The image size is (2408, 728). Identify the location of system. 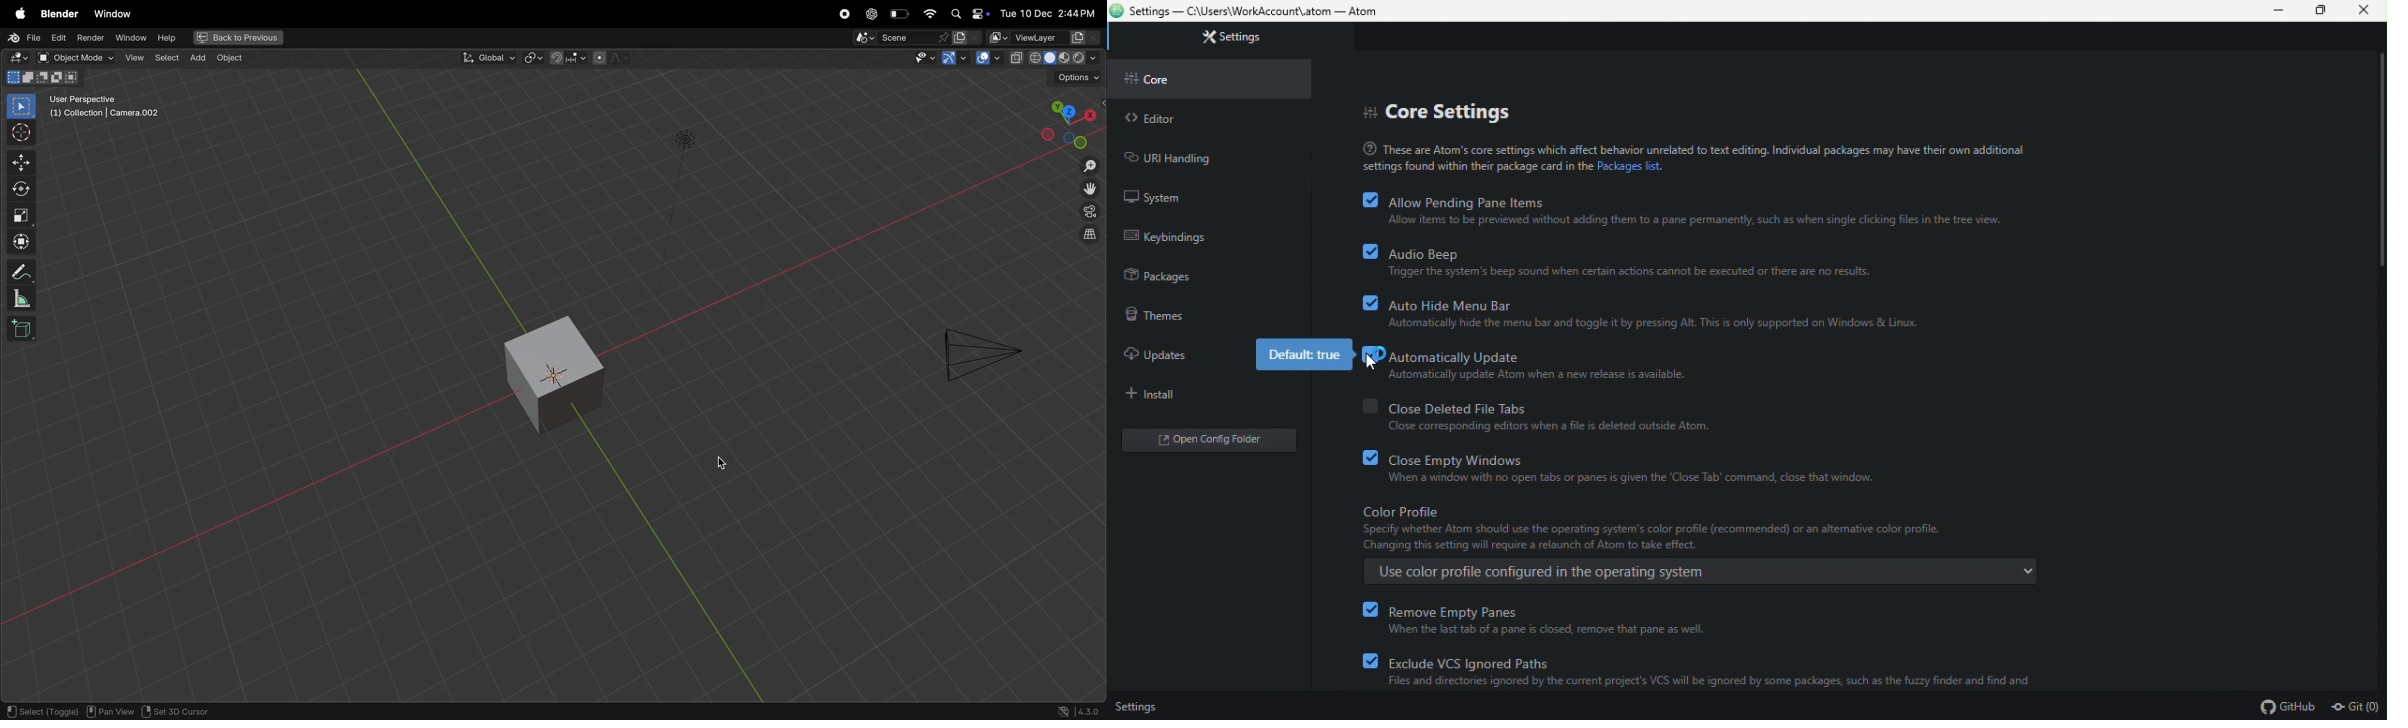
(1161, 195).